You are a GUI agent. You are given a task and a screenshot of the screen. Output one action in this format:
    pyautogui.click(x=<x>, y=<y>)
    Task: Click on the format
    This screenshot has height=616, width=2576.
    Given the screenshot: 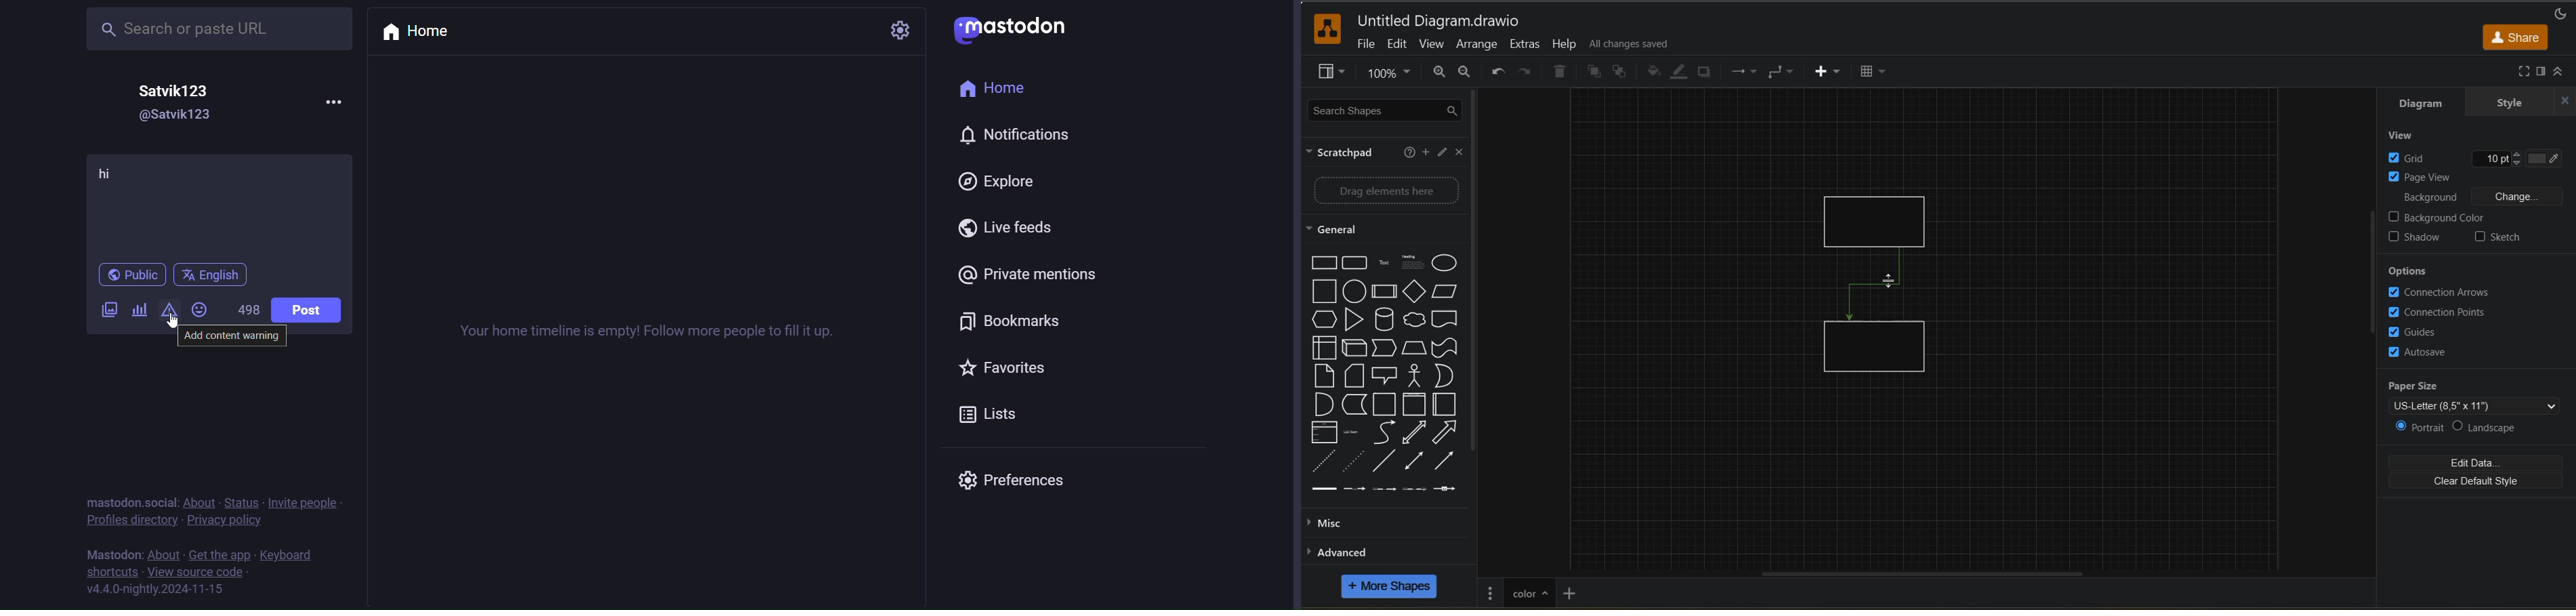 What is the action you would take?
    pyautogui.click(x=2540, y=72)
    